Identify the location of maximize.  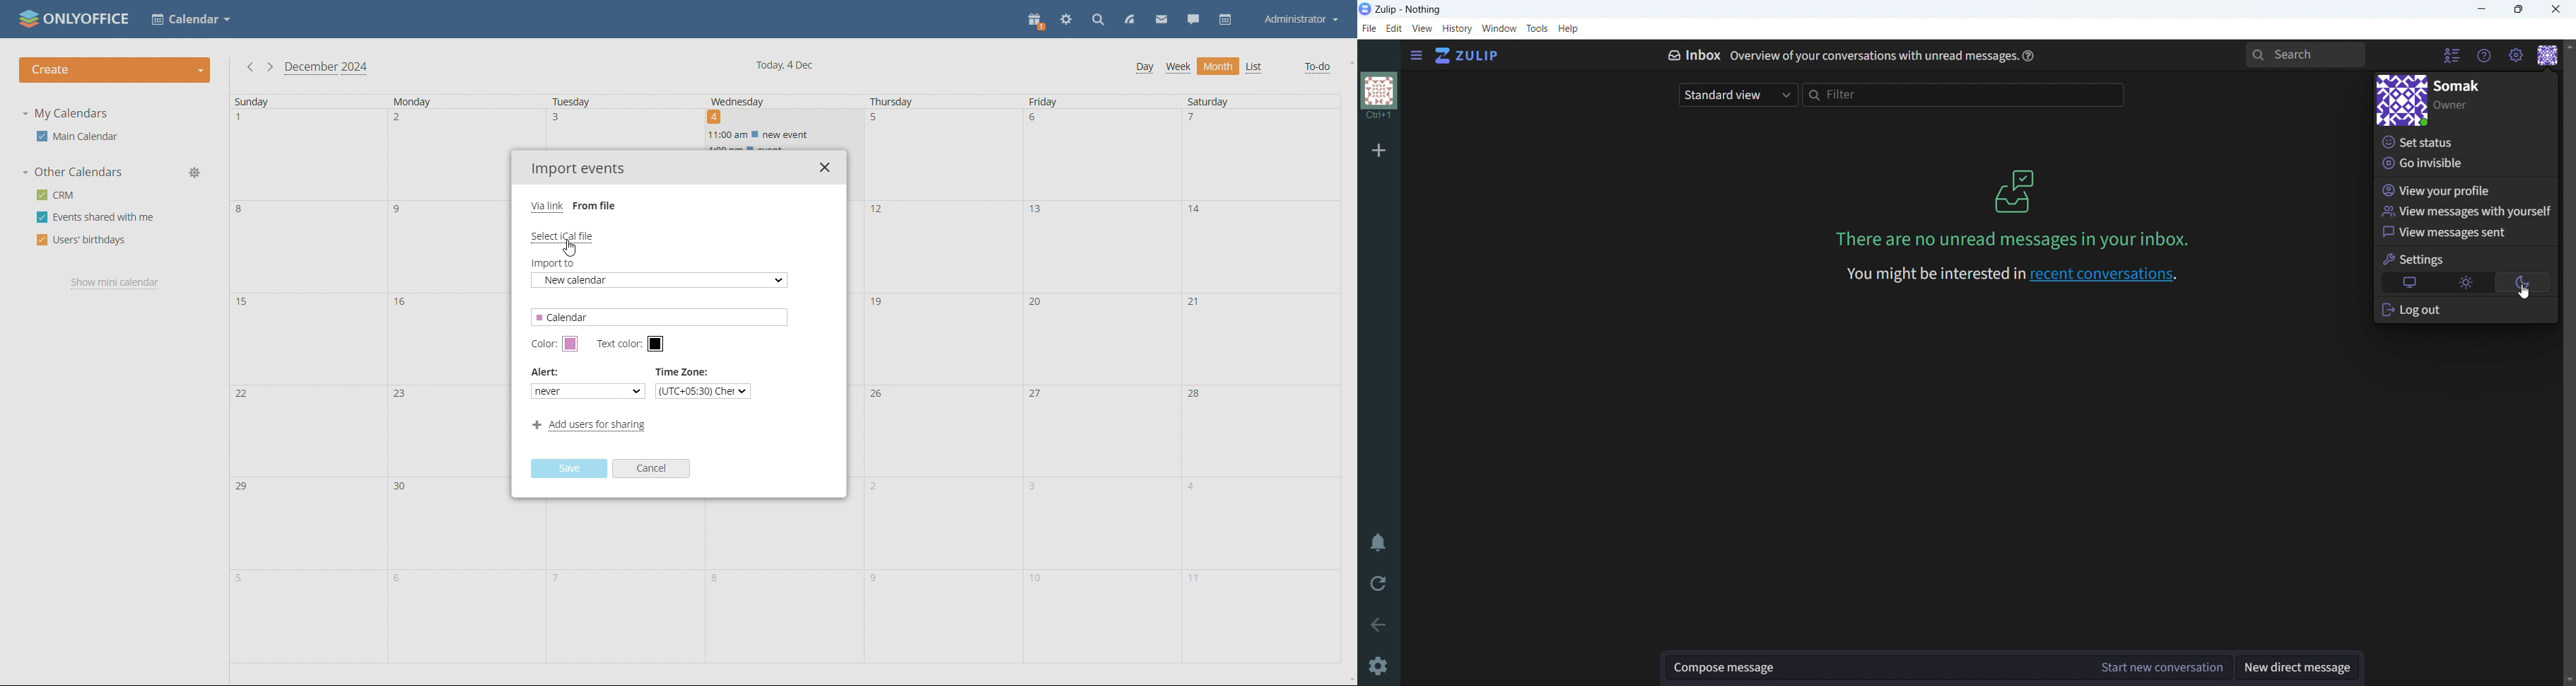
(2521, 10).